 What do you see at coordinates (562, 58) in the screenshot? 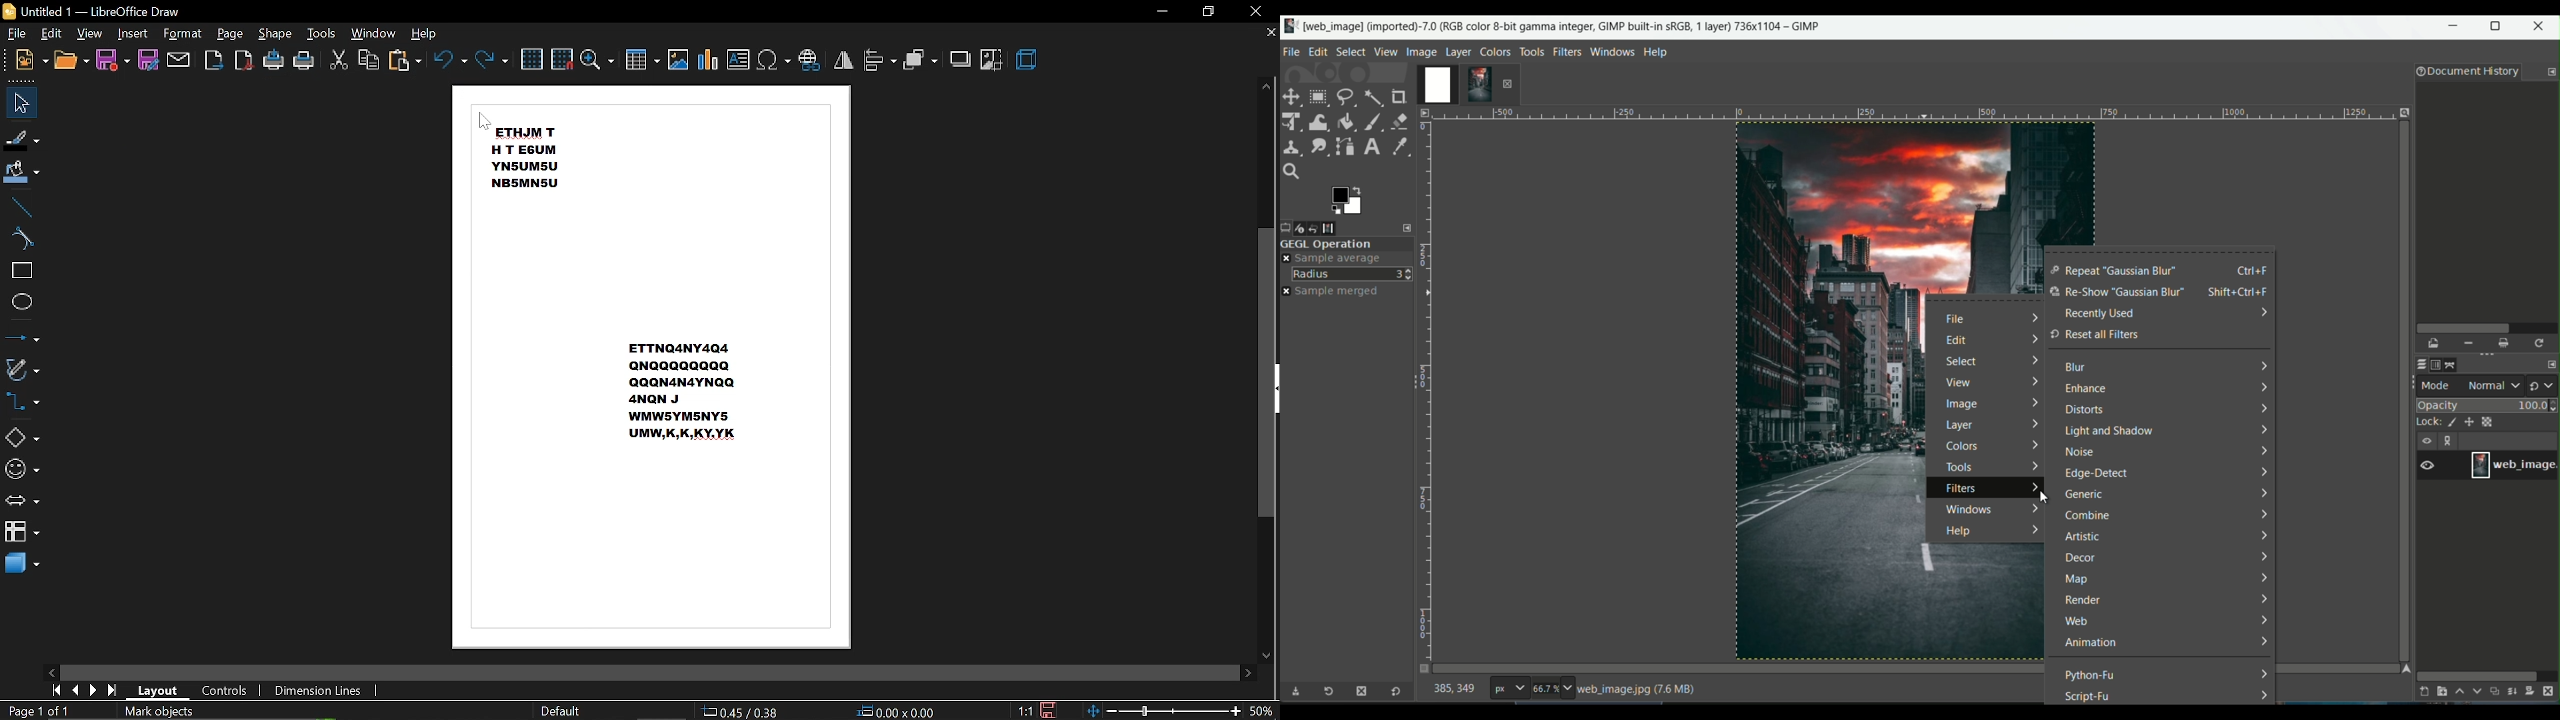
I see `snap to grid` at bounding box center [562, 58].